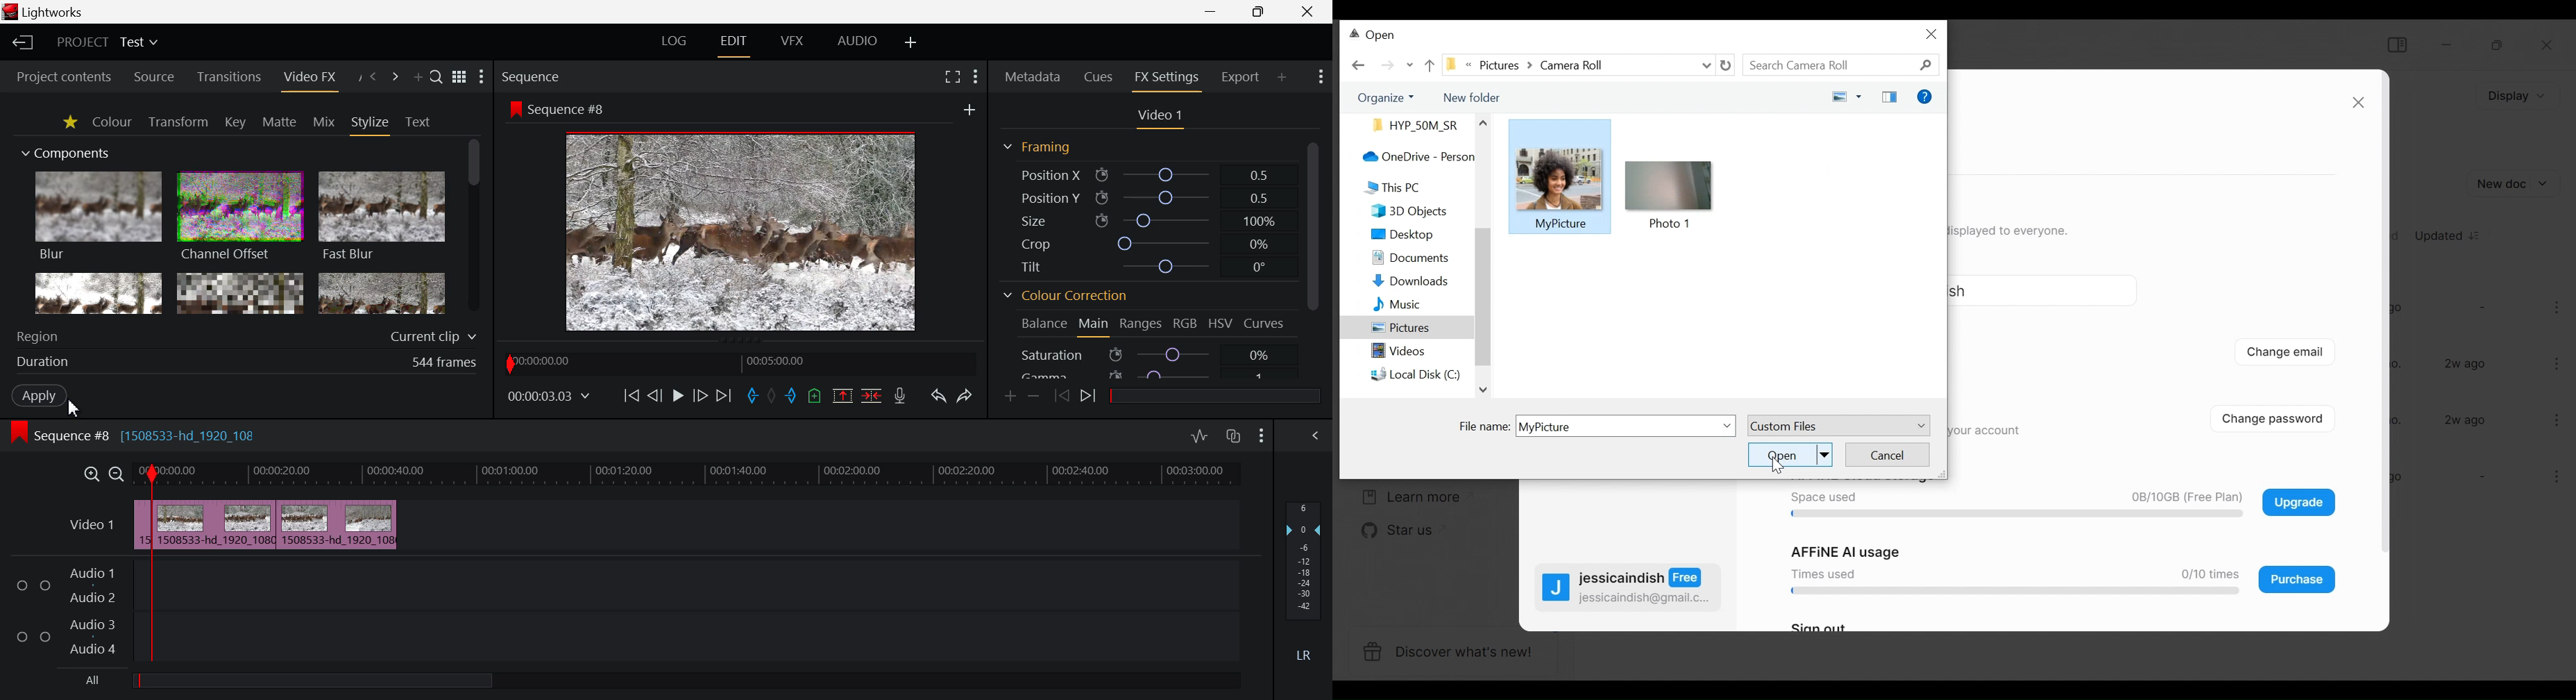 The width and height of the screenshot is (2576, 700). What do you see at coordinates (677, 400) in the screenshot?
I see `Video Played` at bounding box center [677, 400].